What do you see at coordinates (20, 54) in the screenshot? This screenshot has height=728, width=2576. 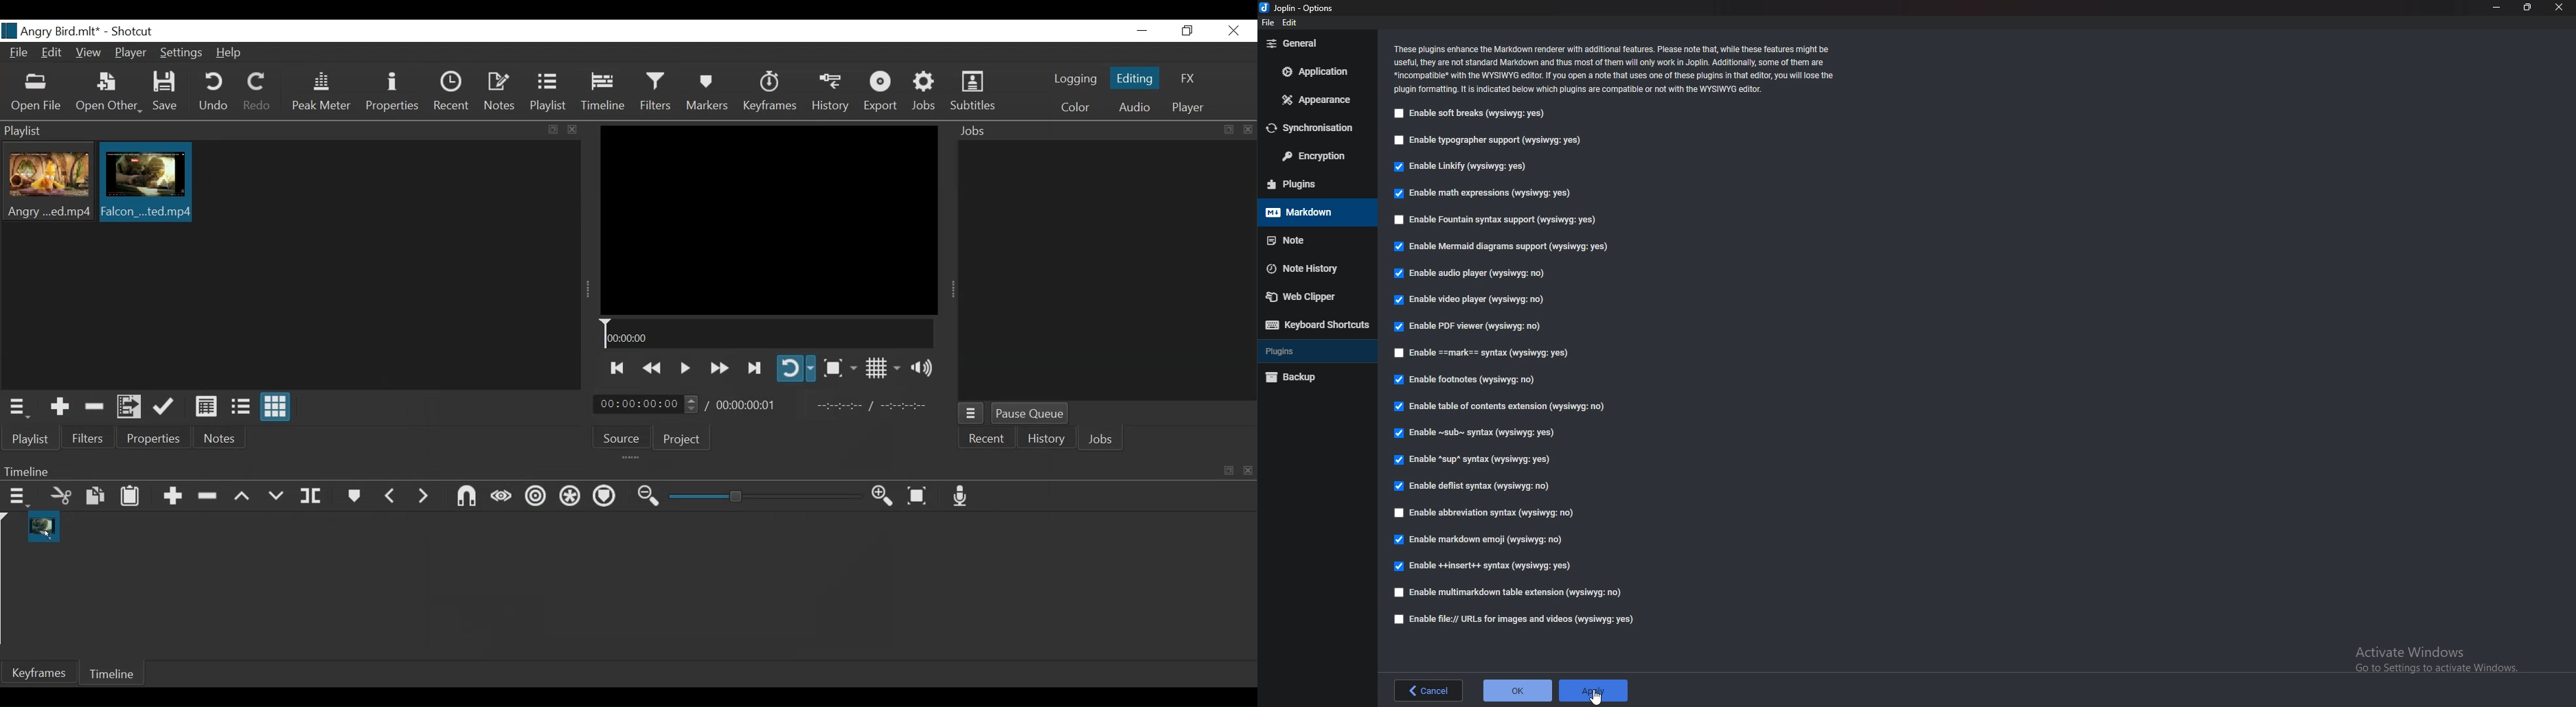 I see `File Name` at bounding box center [20, 54].